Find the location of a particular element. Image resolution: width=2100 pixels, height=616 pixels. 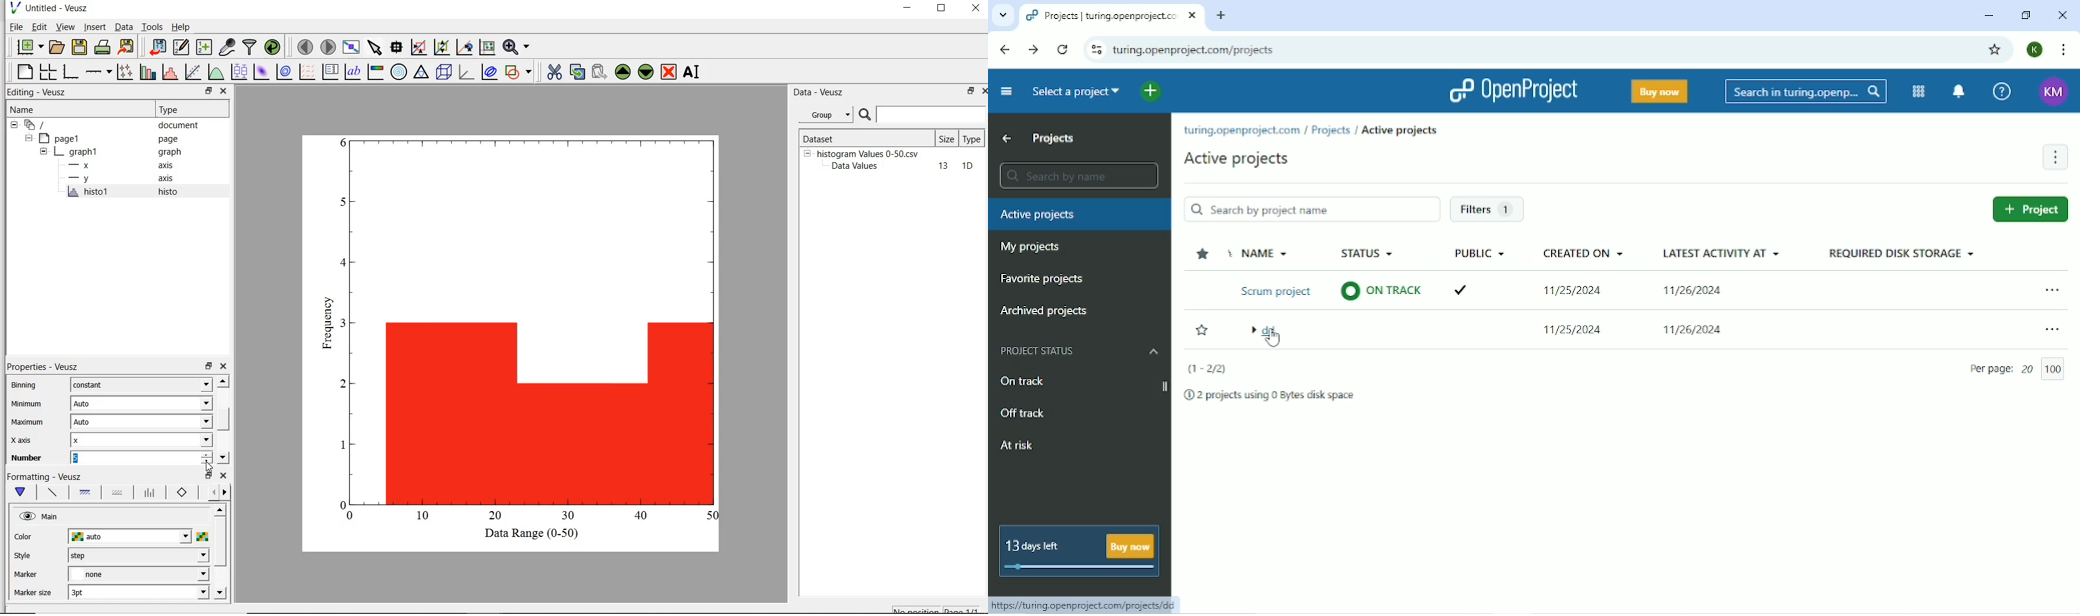

text label is located at coordinates (355, 71).